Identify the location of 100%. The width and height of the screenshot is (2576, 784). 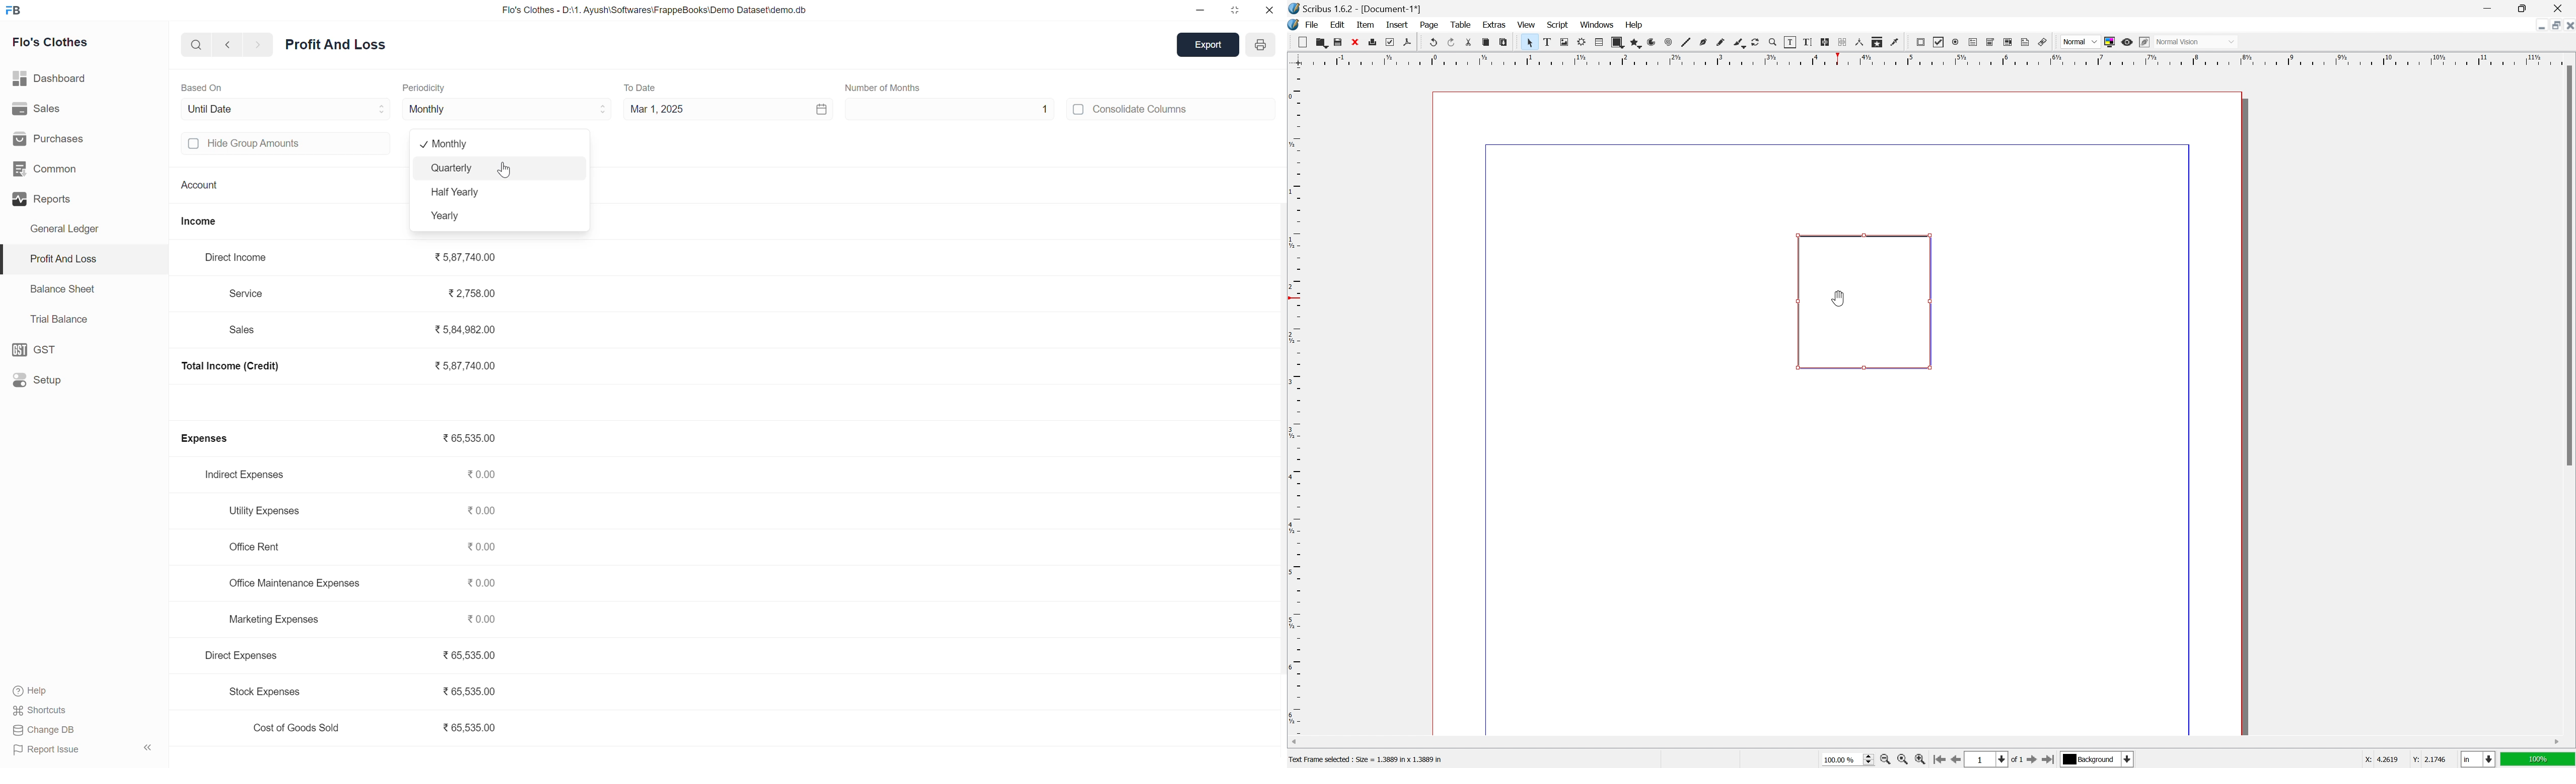
(2538, 760).